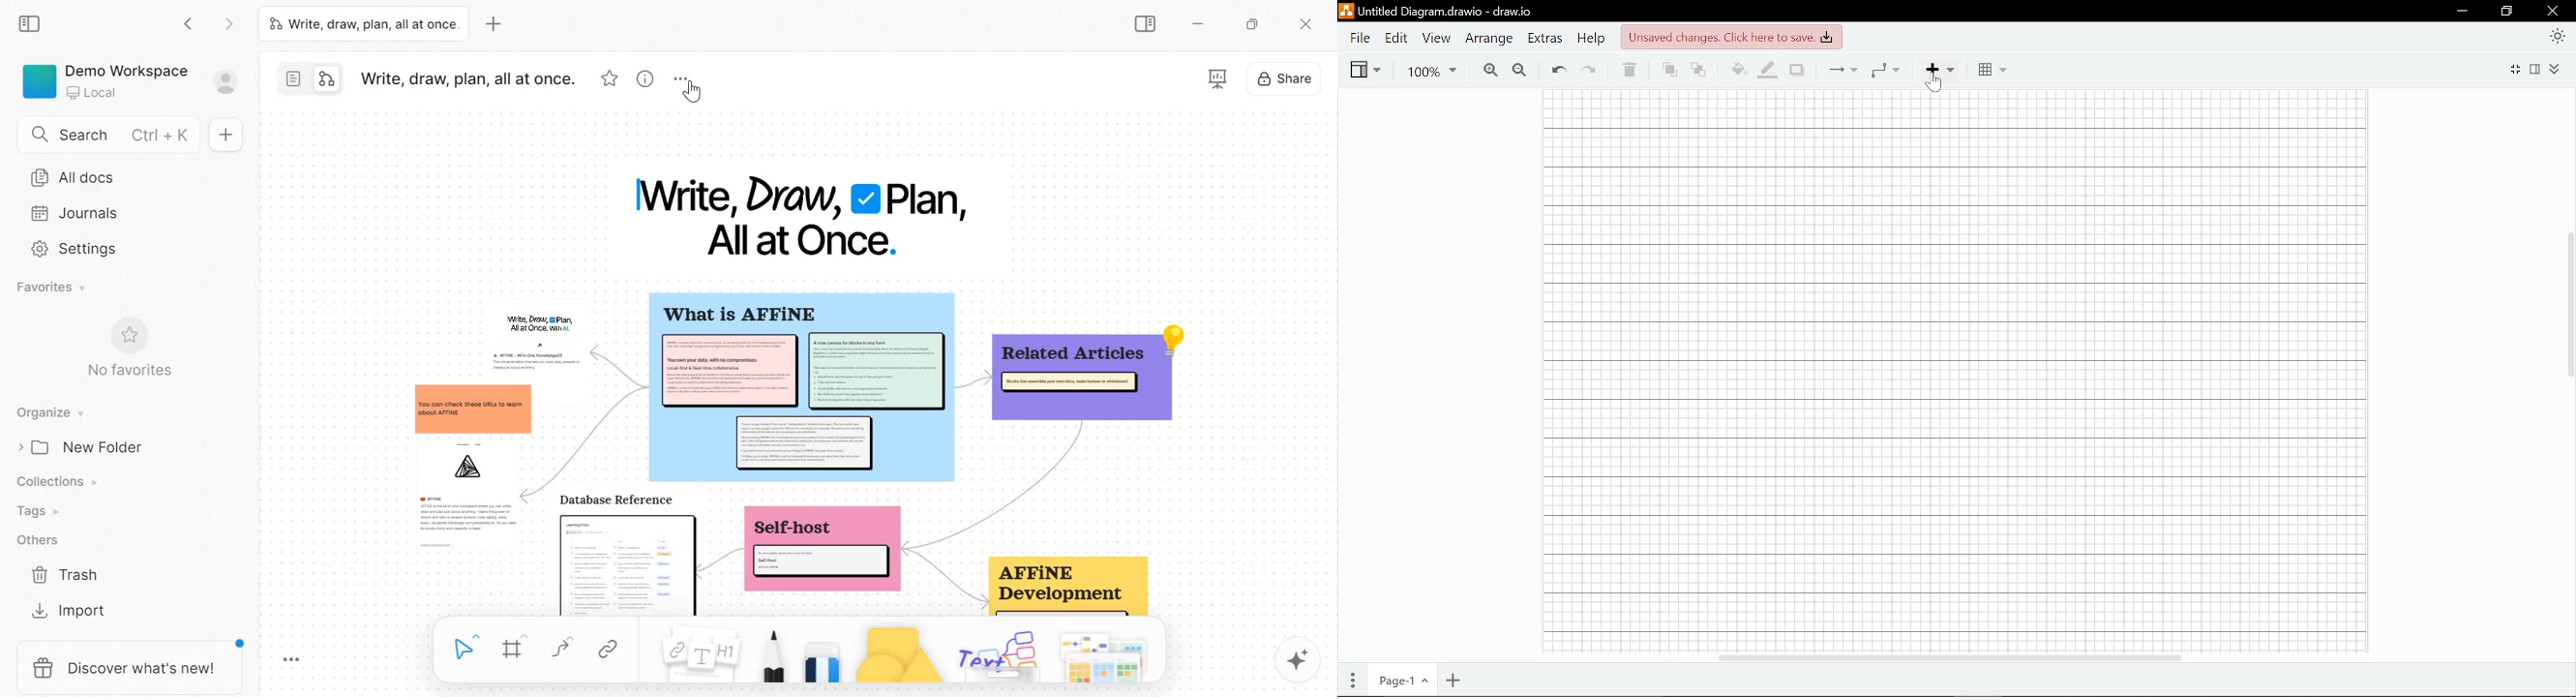 This screenshot has width=2576, height=700. What do you see at coordinates (1365, 69) in the screenshot?
I see `View` at bounding box center [1365, 69].